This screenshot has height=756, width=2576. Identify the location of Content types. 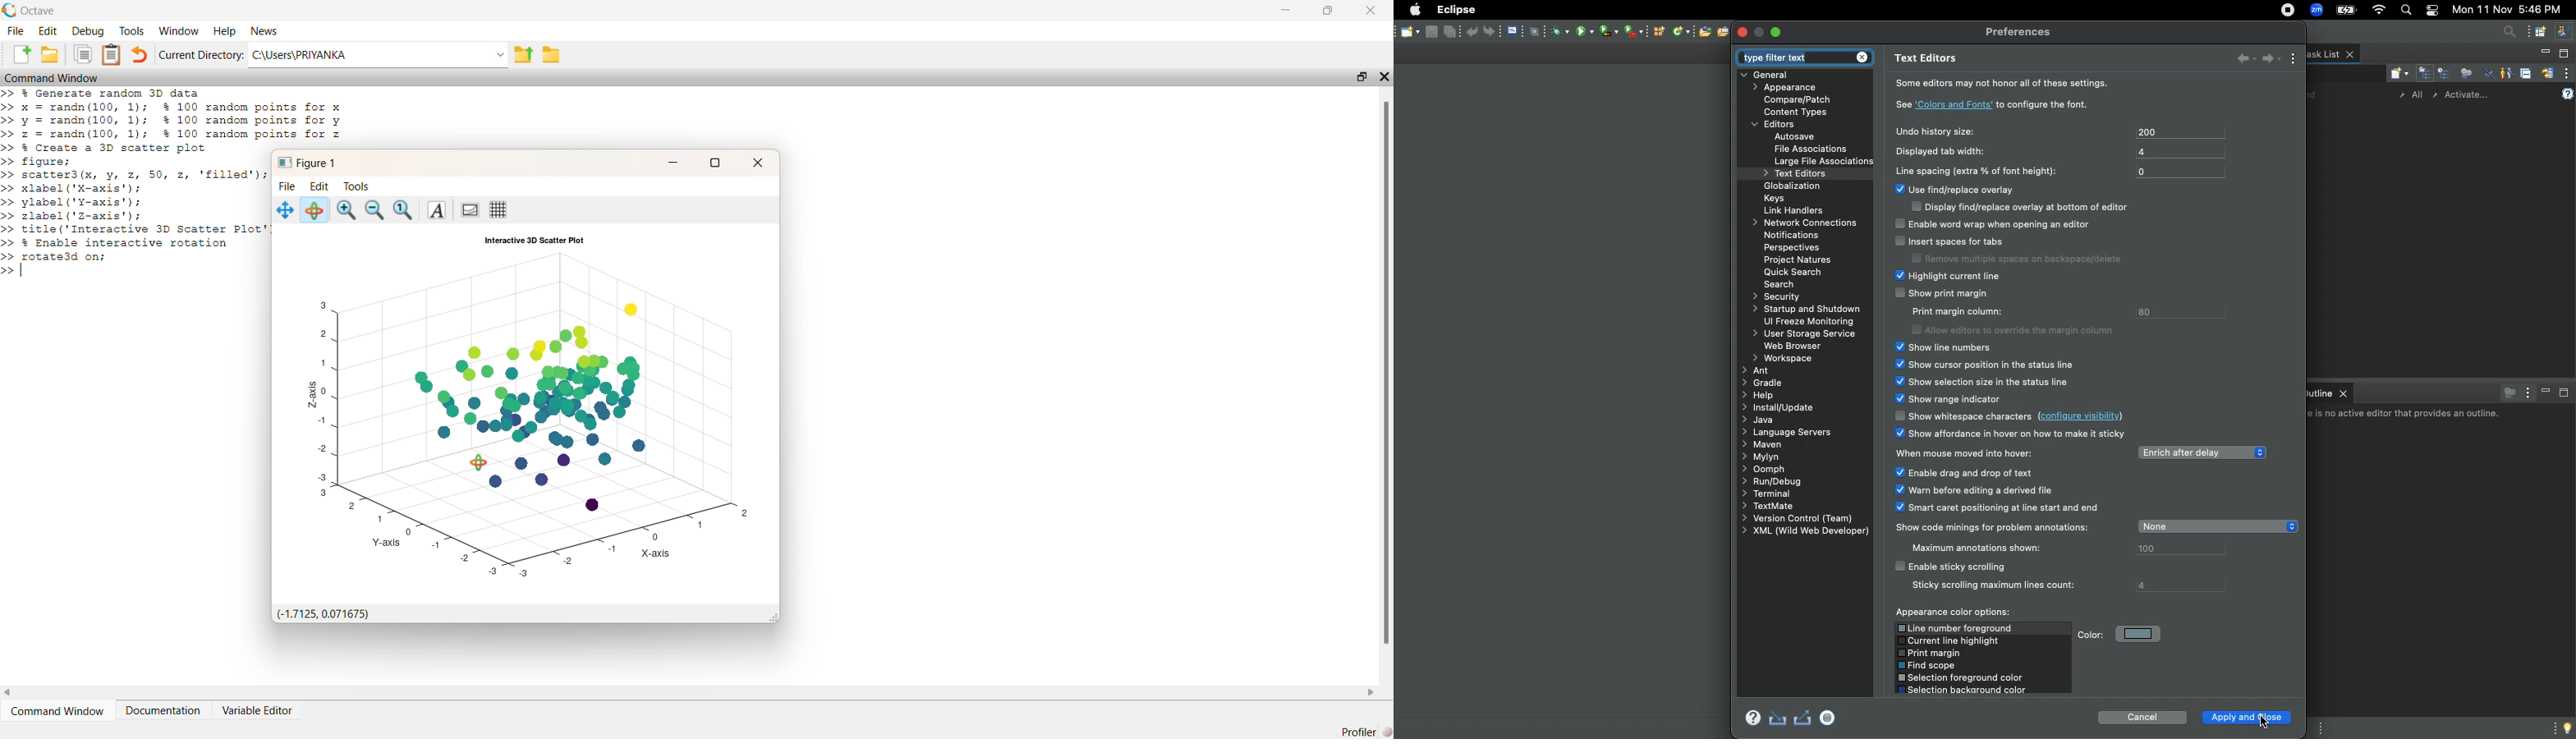
(1801, 112).